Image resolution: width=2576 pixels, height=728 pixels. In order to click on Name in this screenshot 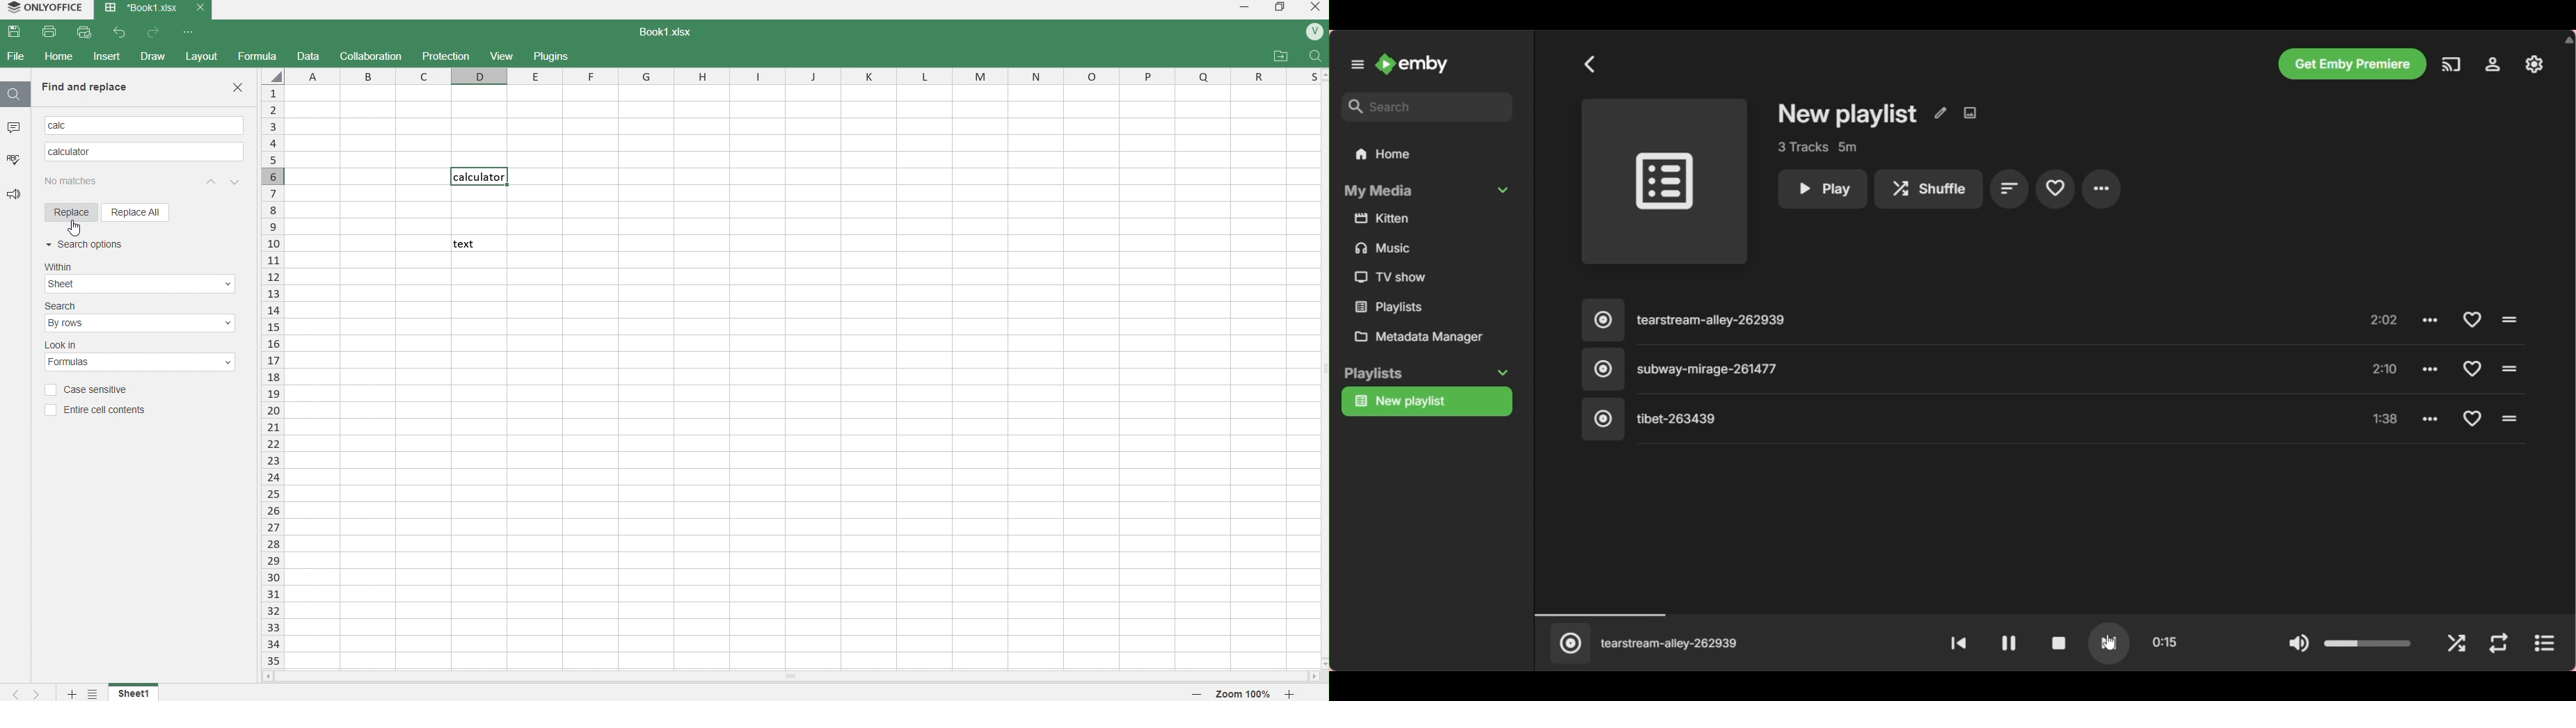, I will do `click(81, 441)`.